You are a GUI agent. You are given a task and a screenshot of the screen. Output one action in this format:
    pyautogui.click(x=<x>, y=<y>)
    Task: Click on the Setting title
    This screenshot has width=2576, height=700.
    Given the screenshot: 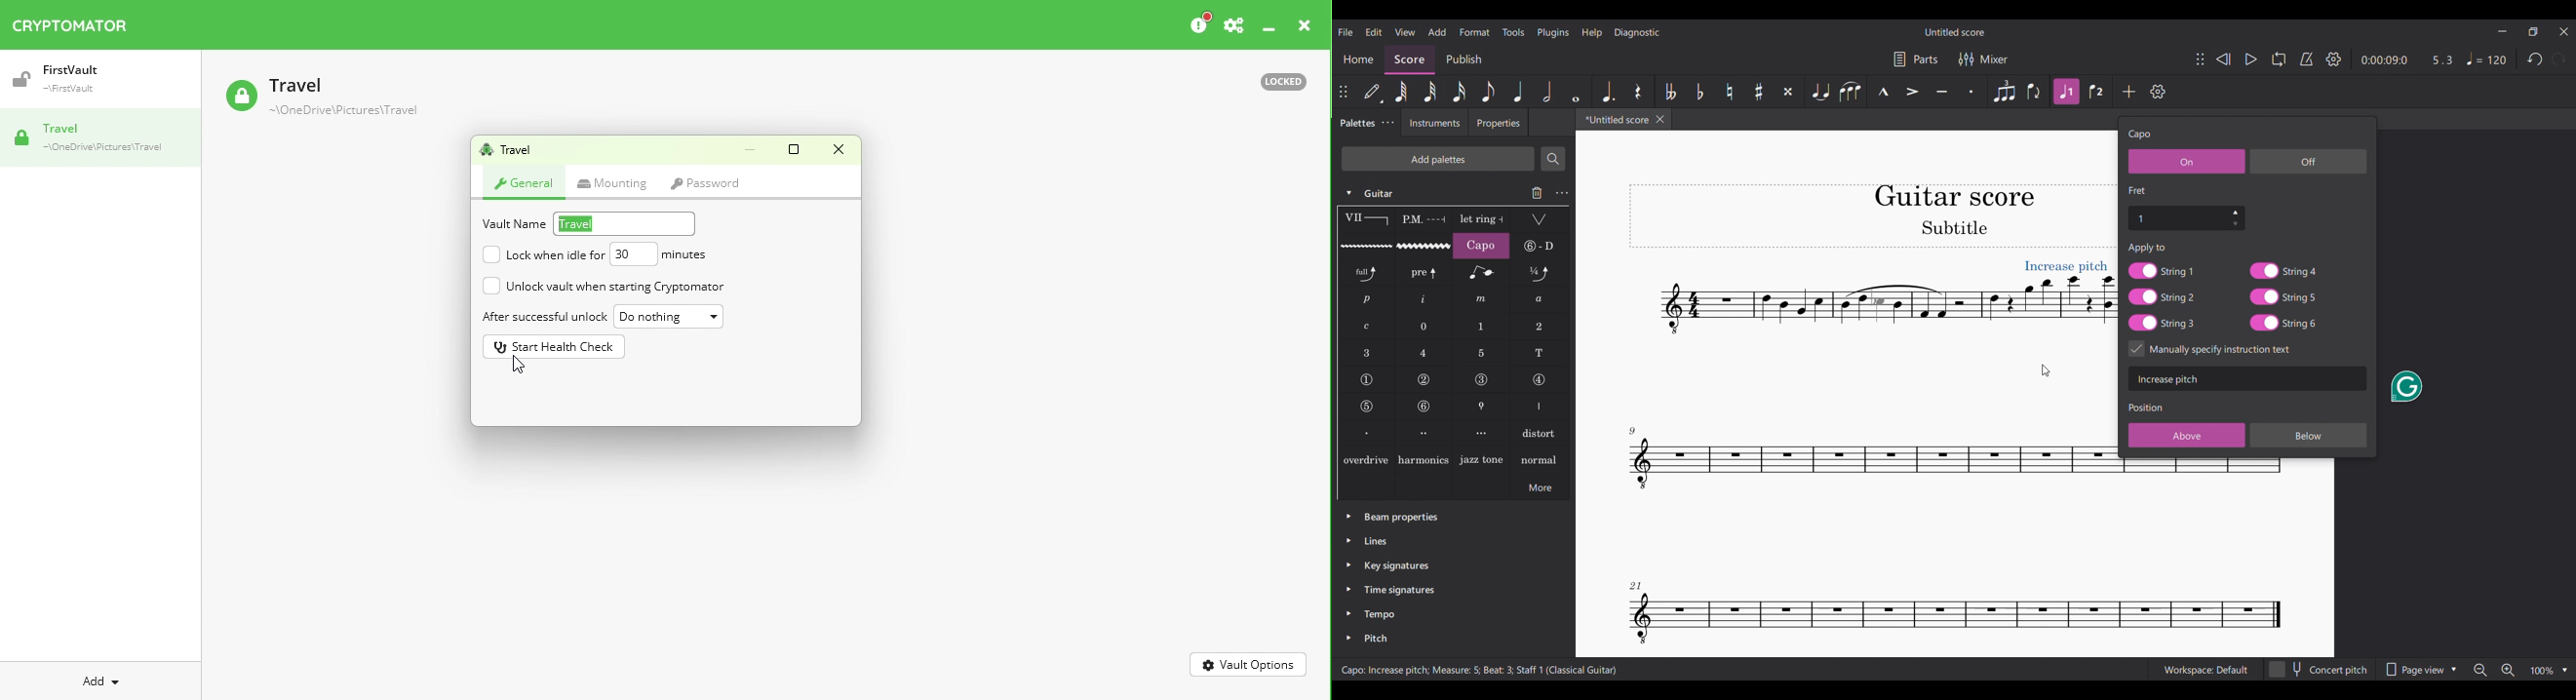 What is the action you would take?
    pyautogui.click(x=2142, y=135)
    